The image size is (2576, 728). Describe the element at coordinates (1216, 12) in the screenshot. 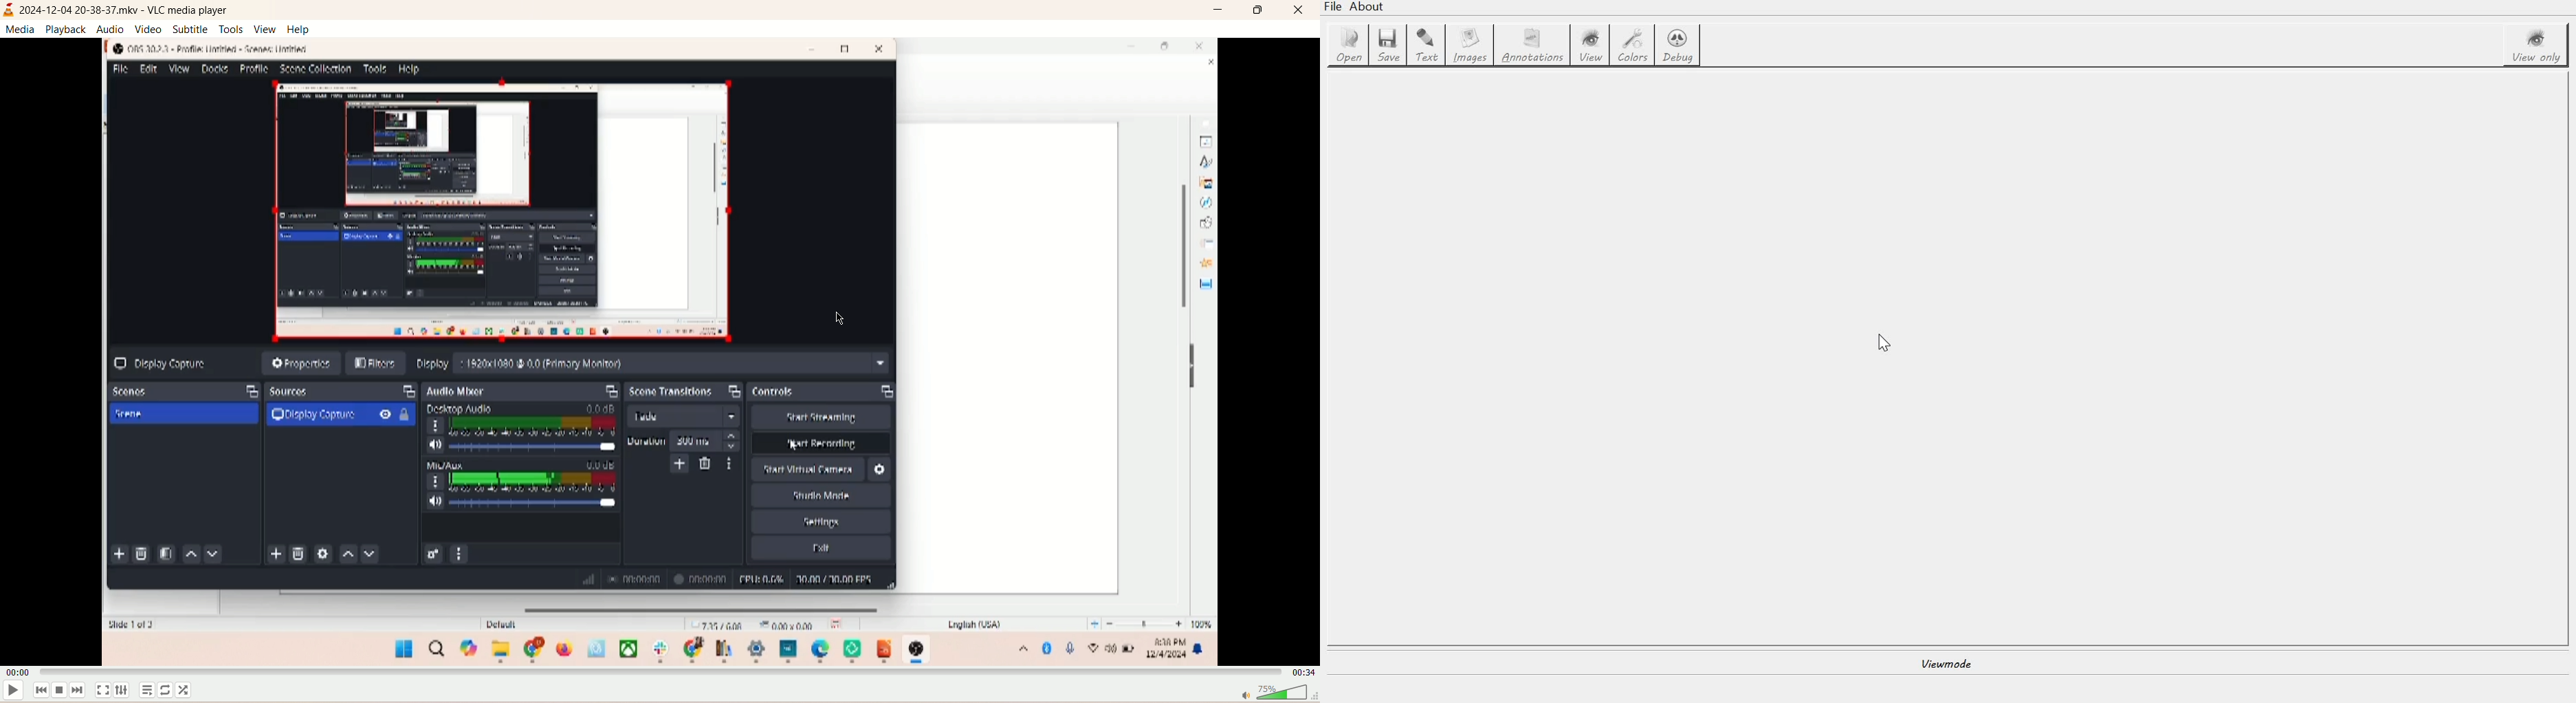

I see `minimize` at that location.